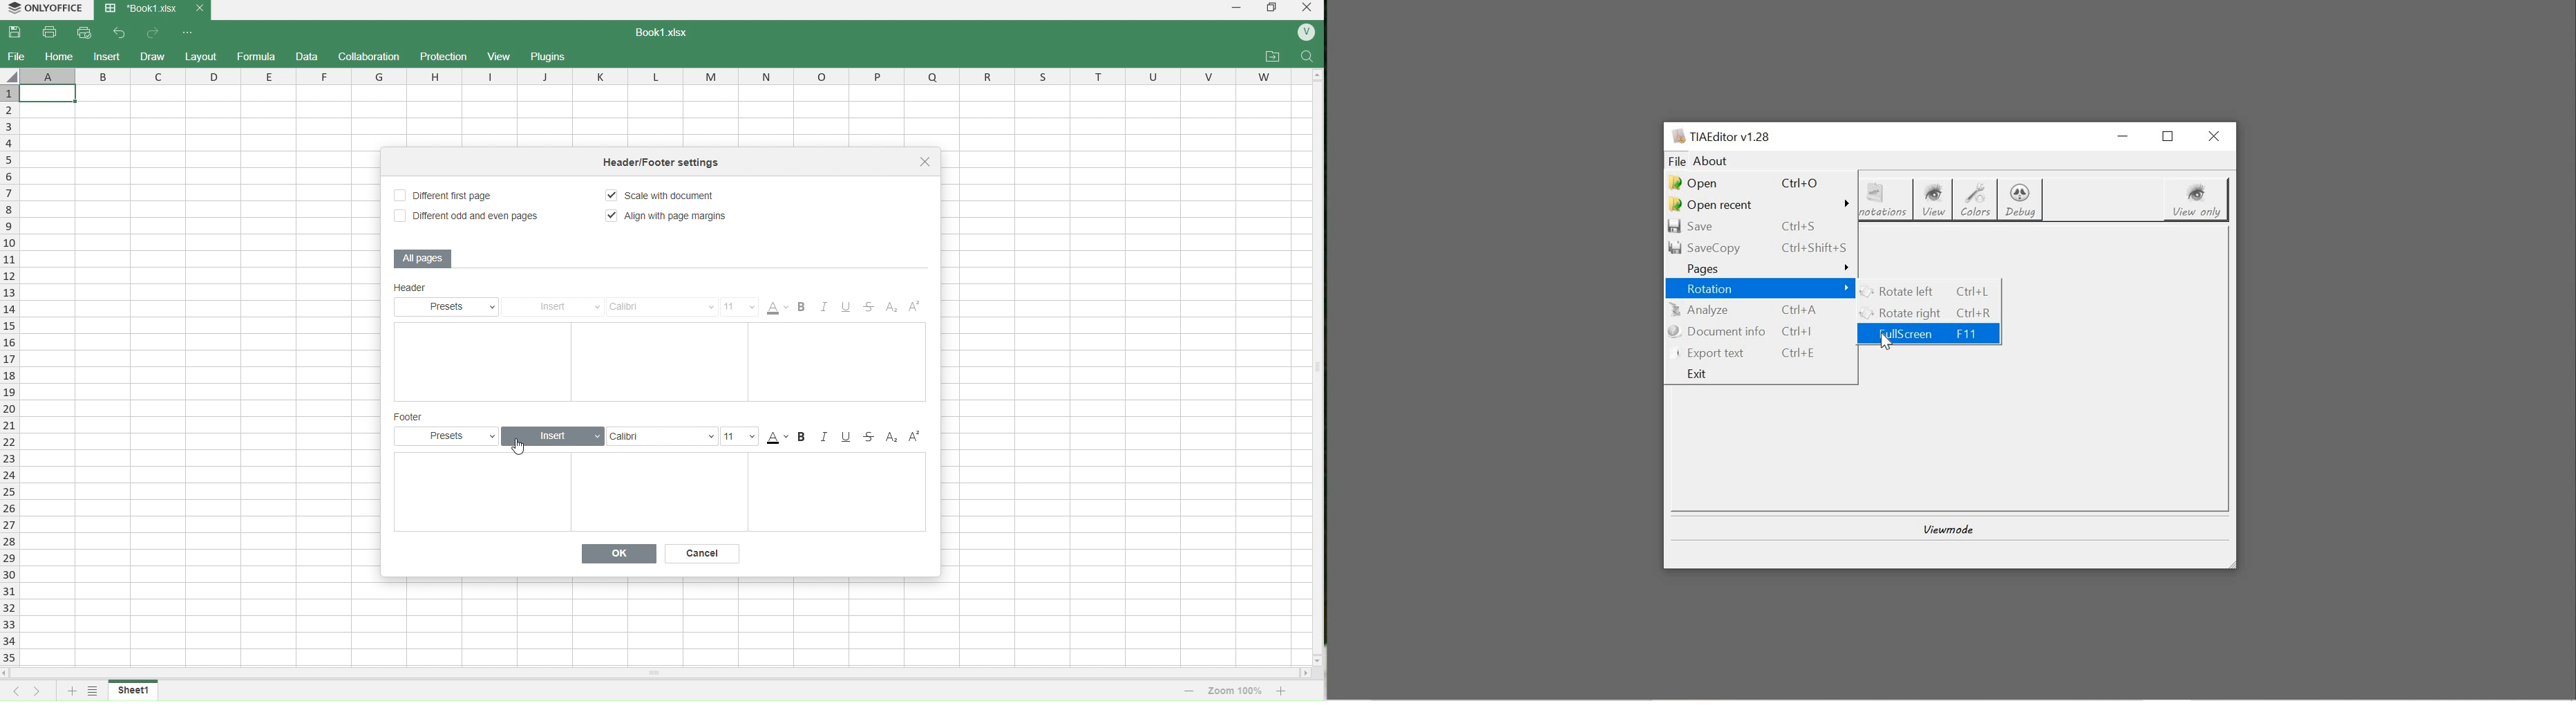 This screenshot has height=728, width=2576. What do you see at coordinates (669, 197) in the screenshot?
I see `Scale document` at bounding box center [669, 197].